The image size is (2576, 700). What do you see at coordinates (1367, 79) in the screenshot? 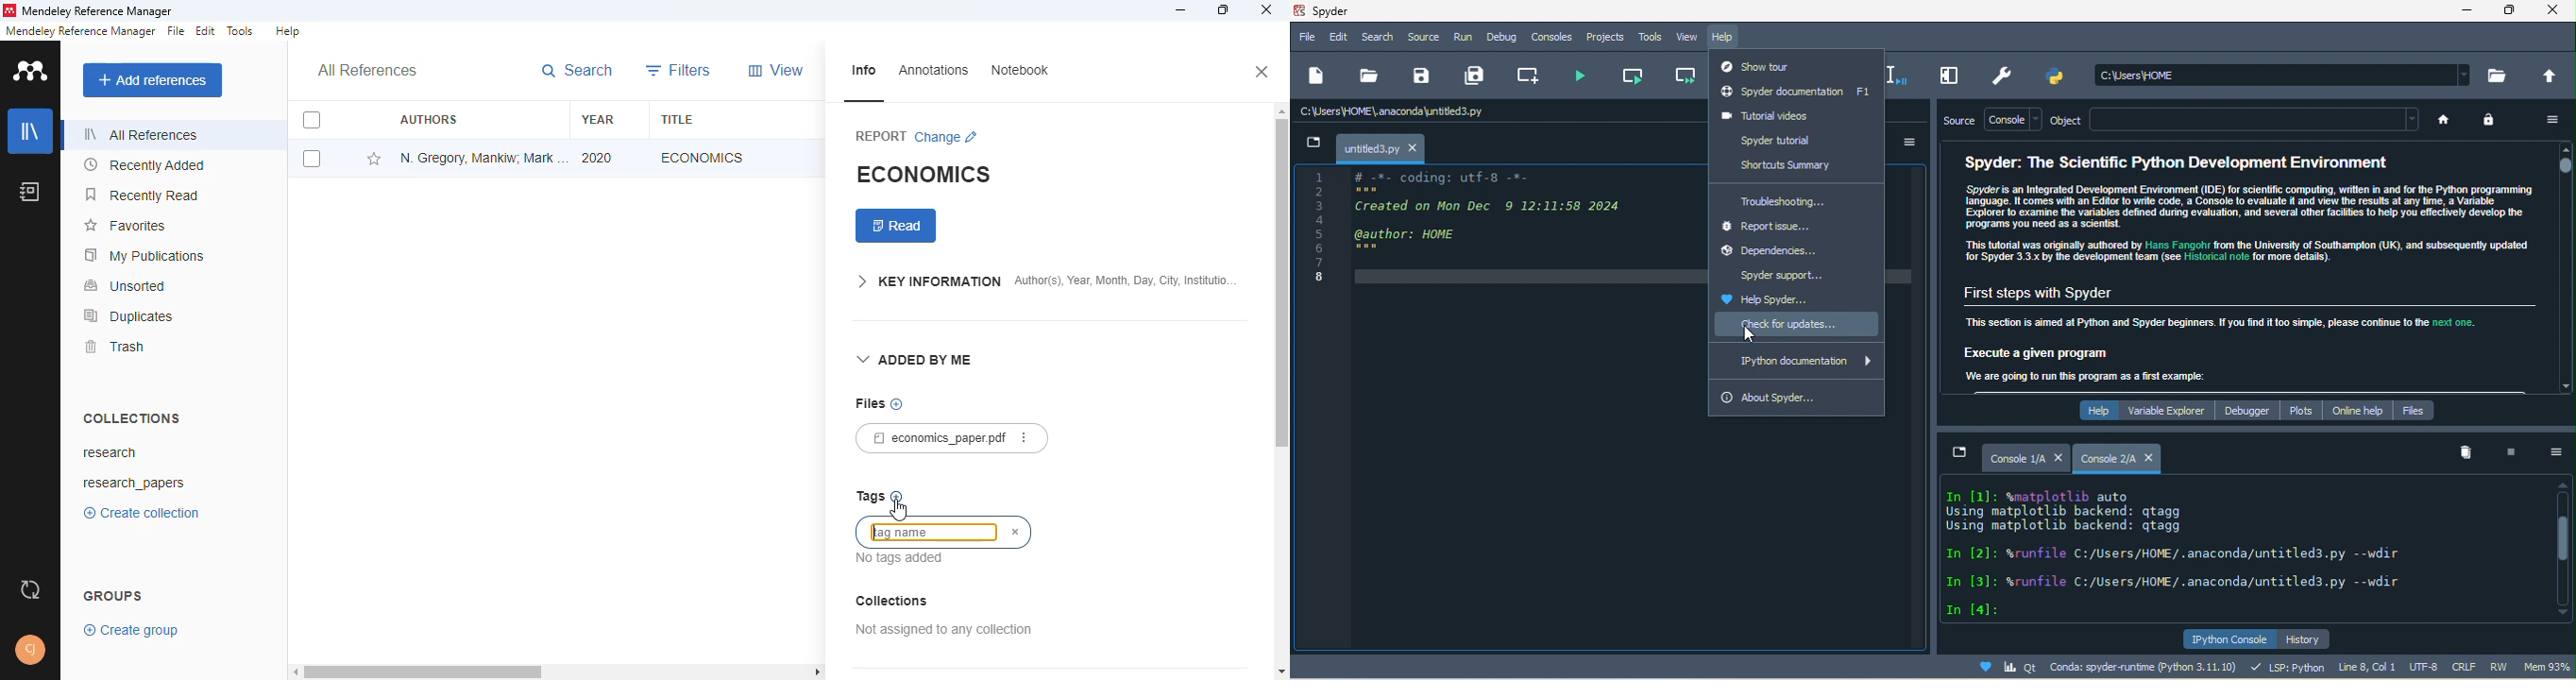
I see `open` at bounding box center [1367, 79].